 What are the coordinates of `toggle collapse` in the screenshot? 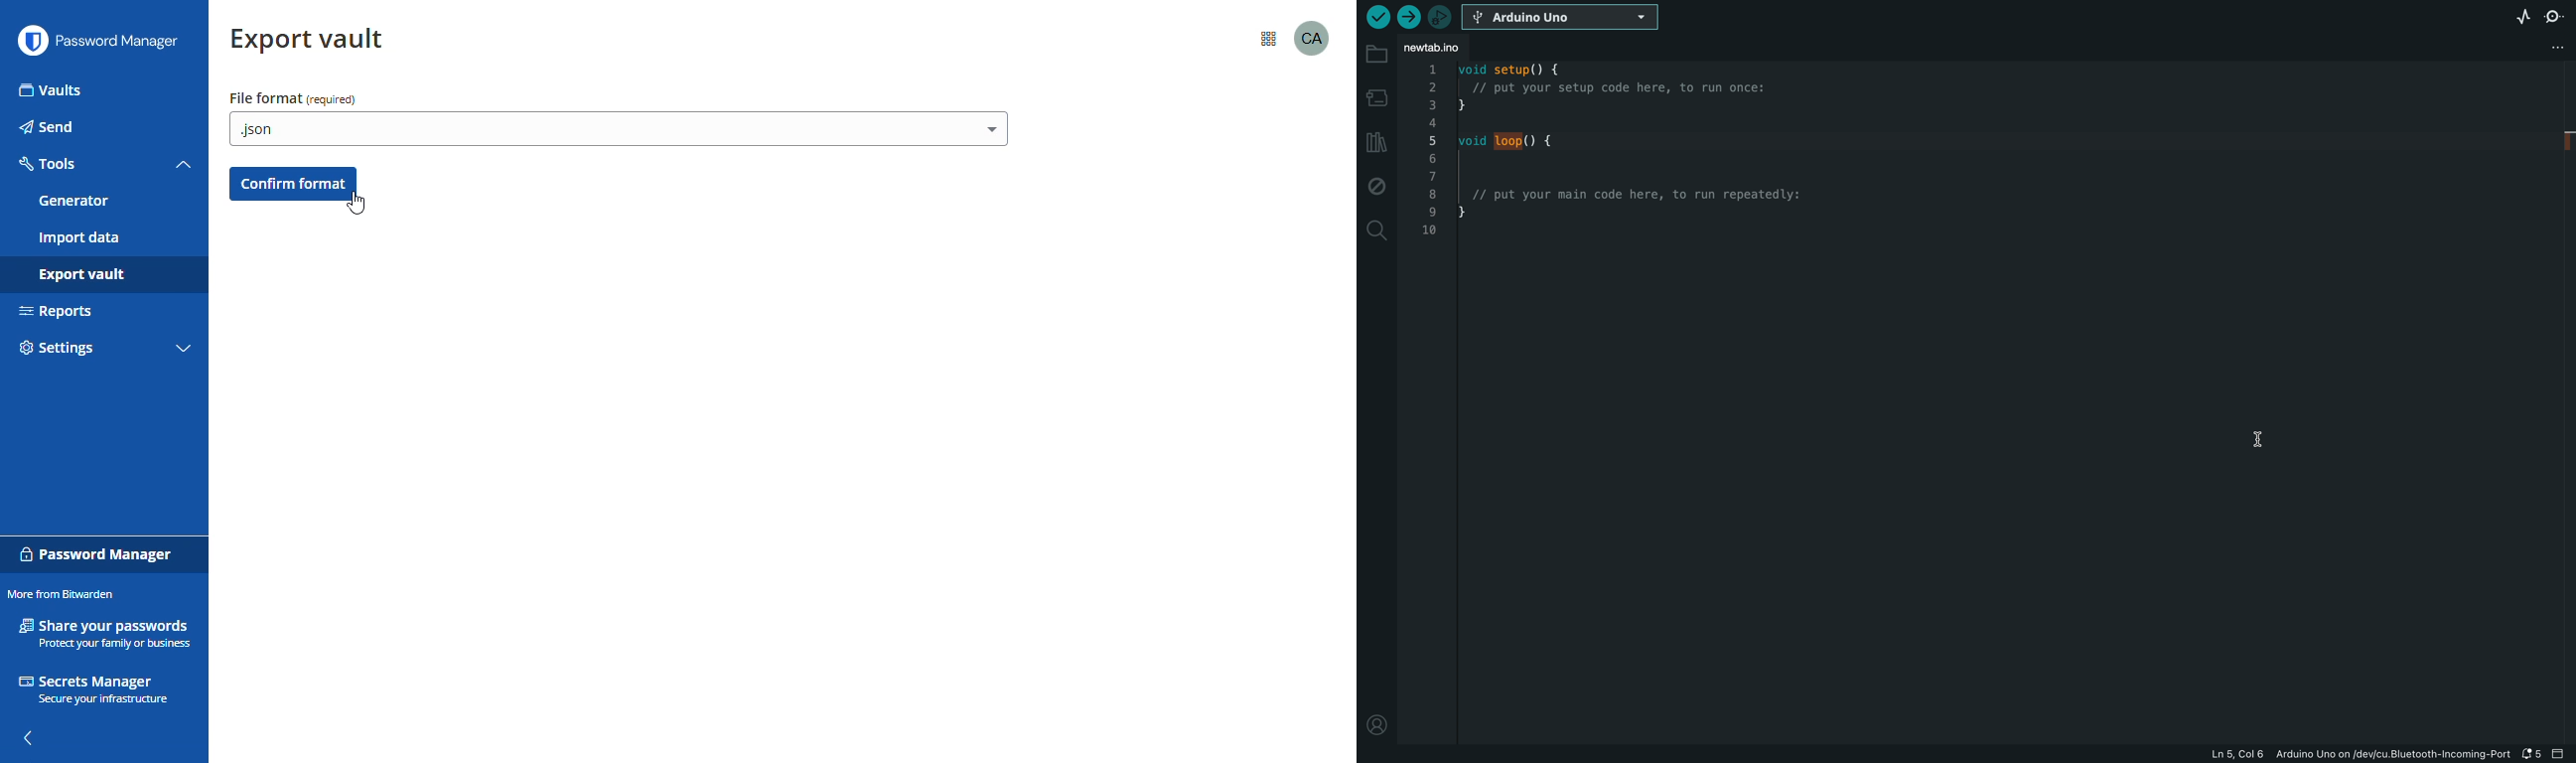 It's located at (184, 165).